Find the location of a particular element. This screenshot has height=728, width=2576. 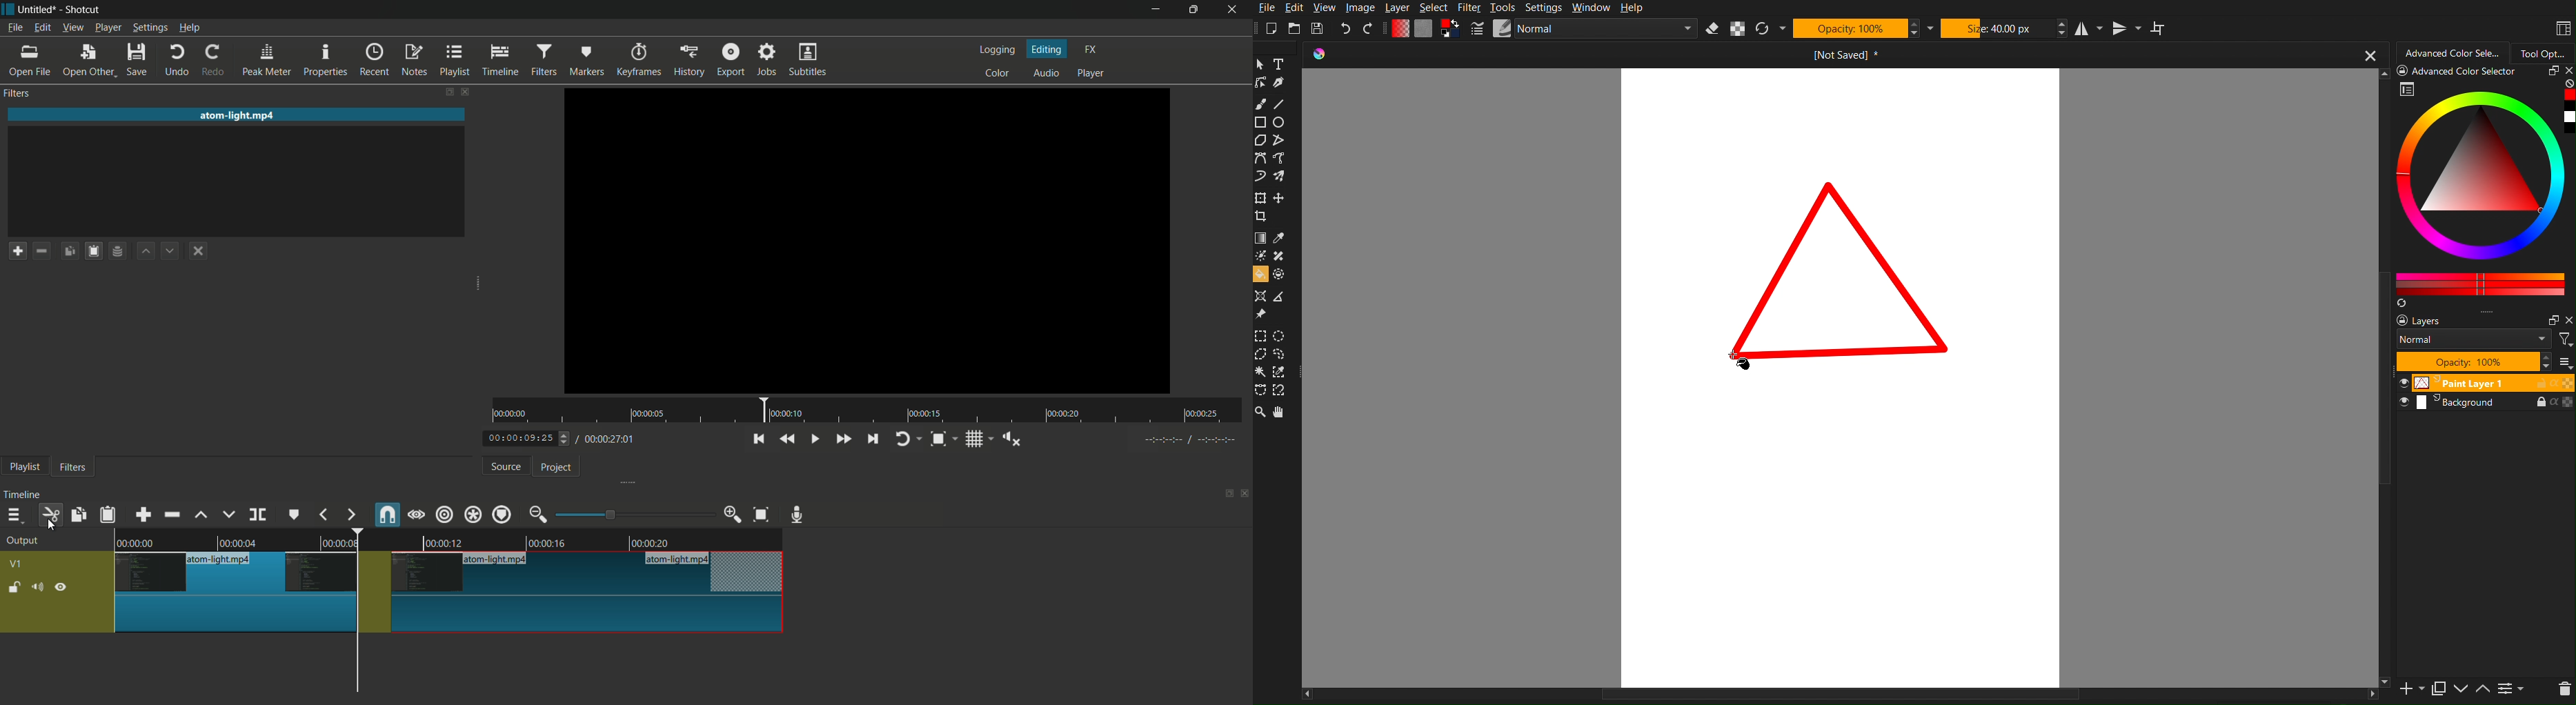

current time is located at coordinates (526, 439).